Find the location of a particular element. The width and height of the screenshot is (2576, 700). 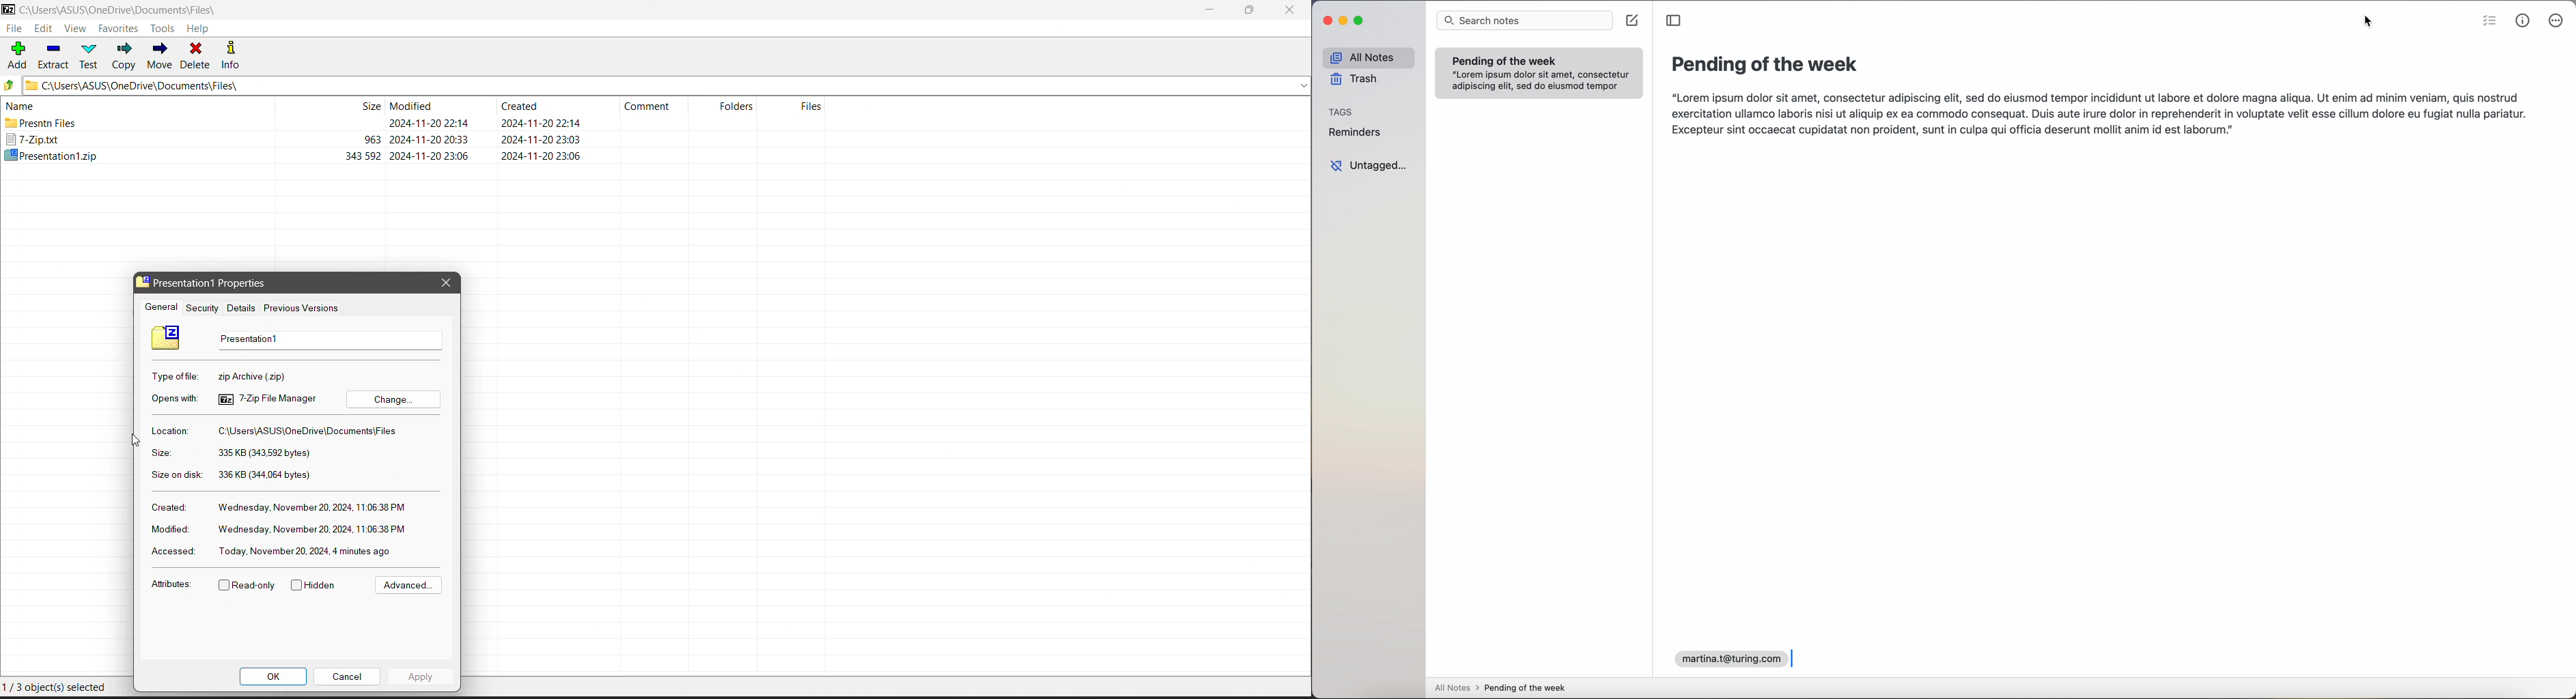

cursor is located at coordinates (2370, 23).